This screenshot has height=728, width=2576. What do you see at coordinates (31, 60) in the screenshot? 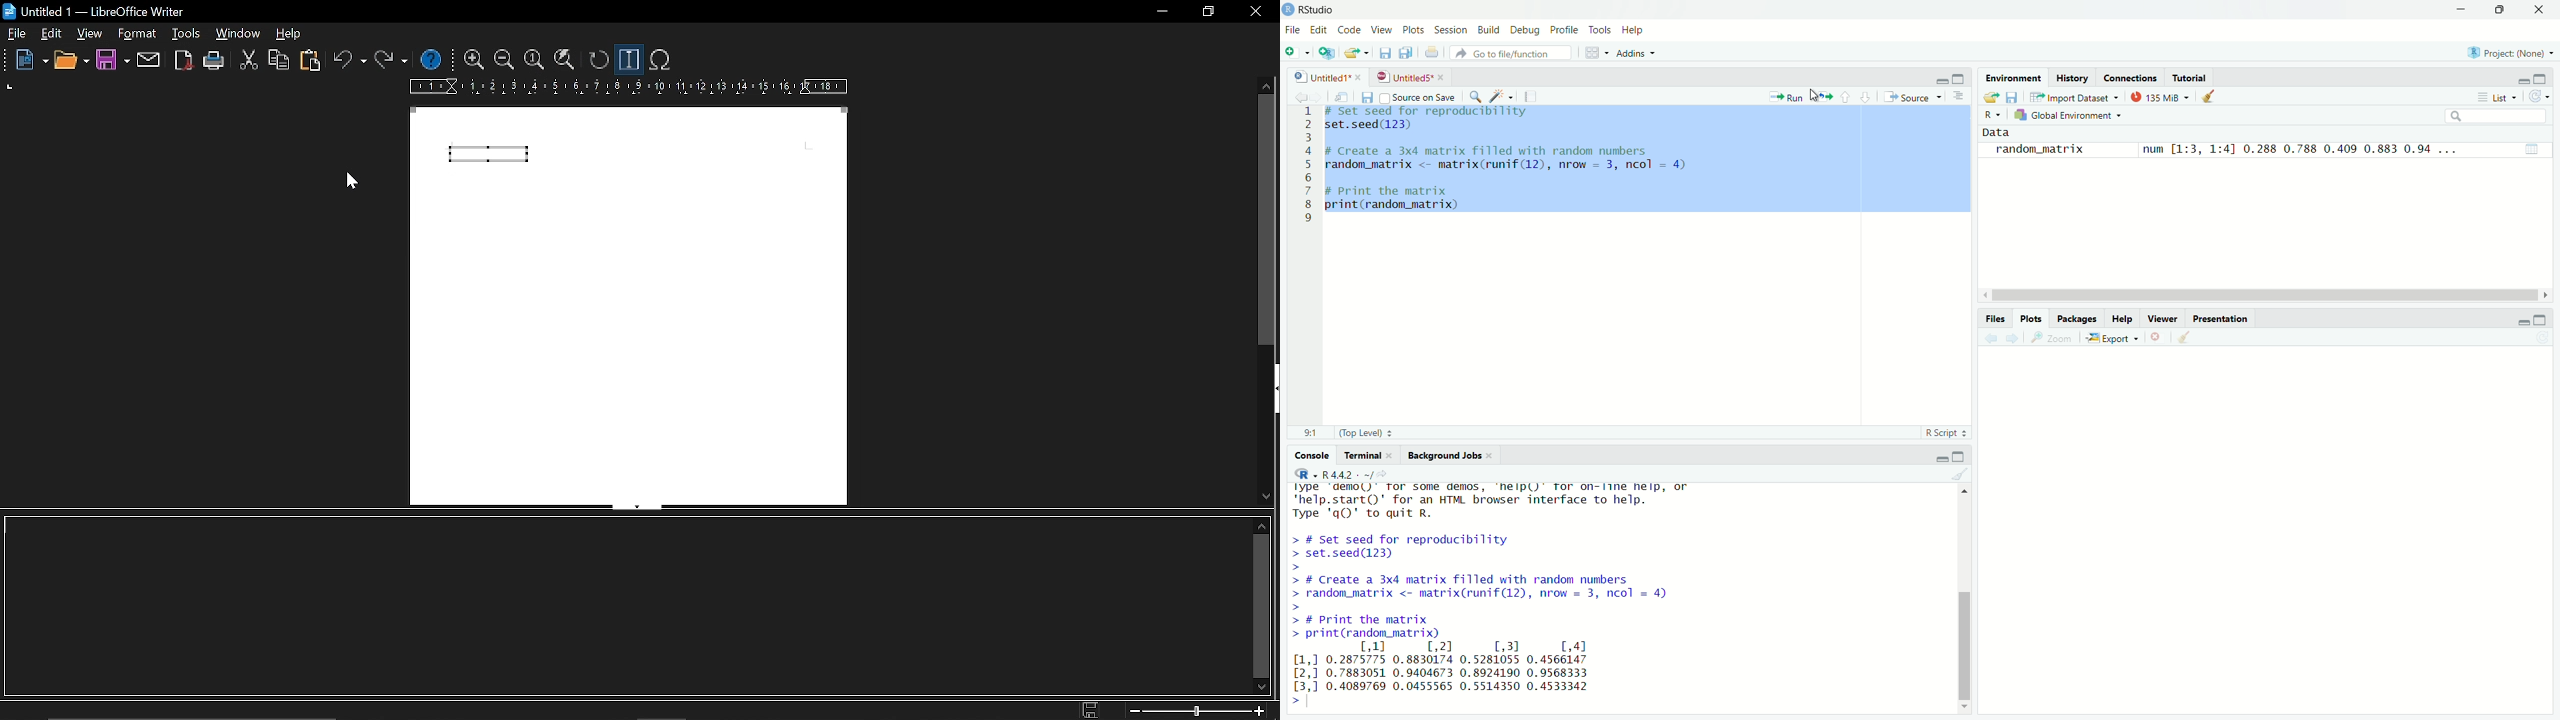
I see `new` at bounding box center [31, 60].